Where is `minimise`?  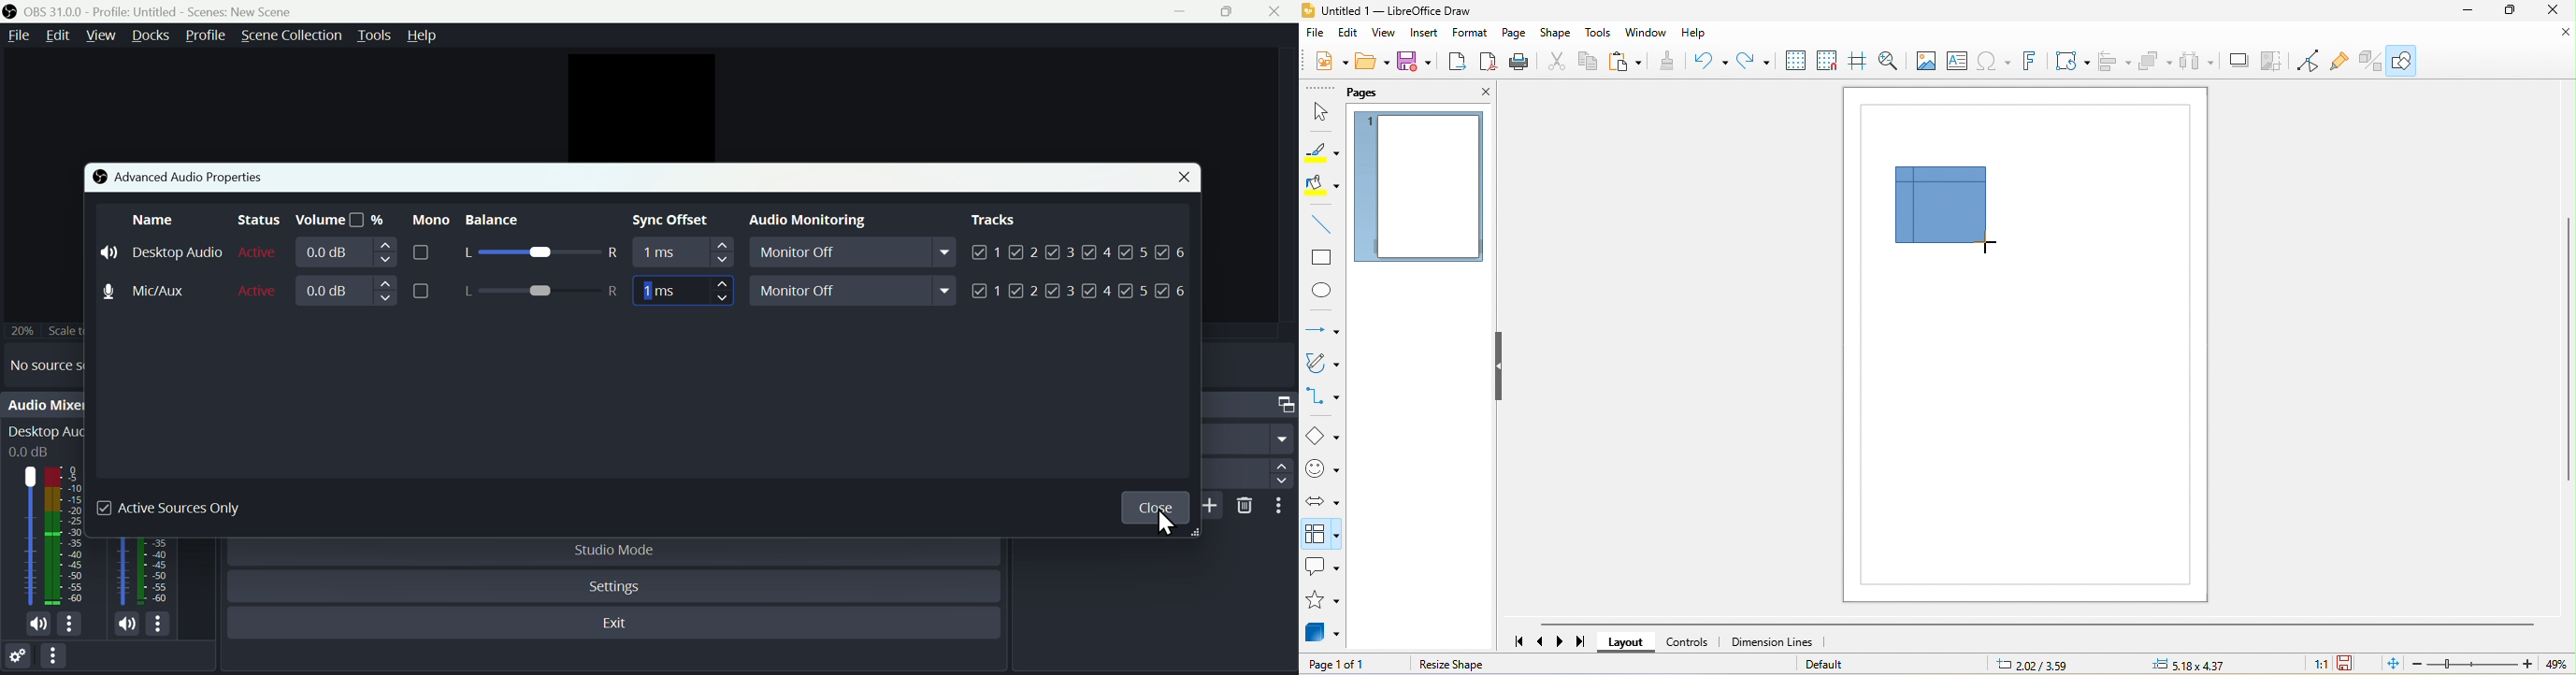
minimise is located at coordinates (1186, 11).